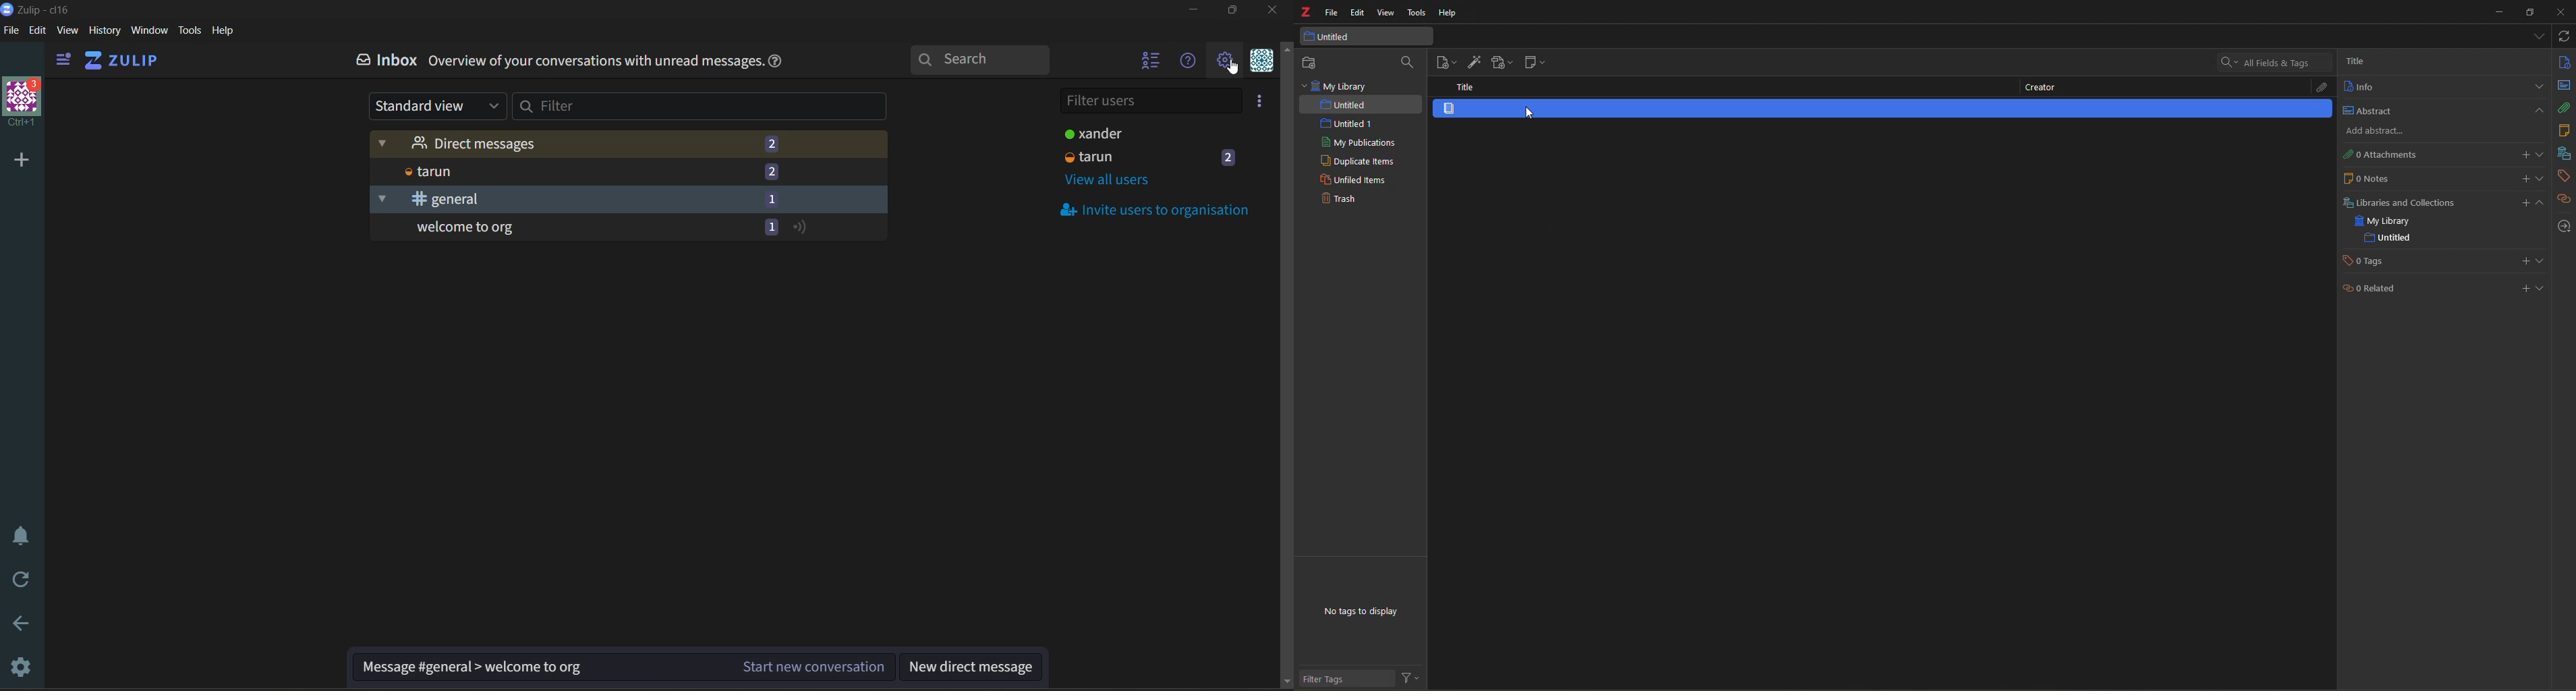  What do you see at coordinates (1151, 104) in the screenshot?
I see `filter users` at bounding box center [1151, 104].